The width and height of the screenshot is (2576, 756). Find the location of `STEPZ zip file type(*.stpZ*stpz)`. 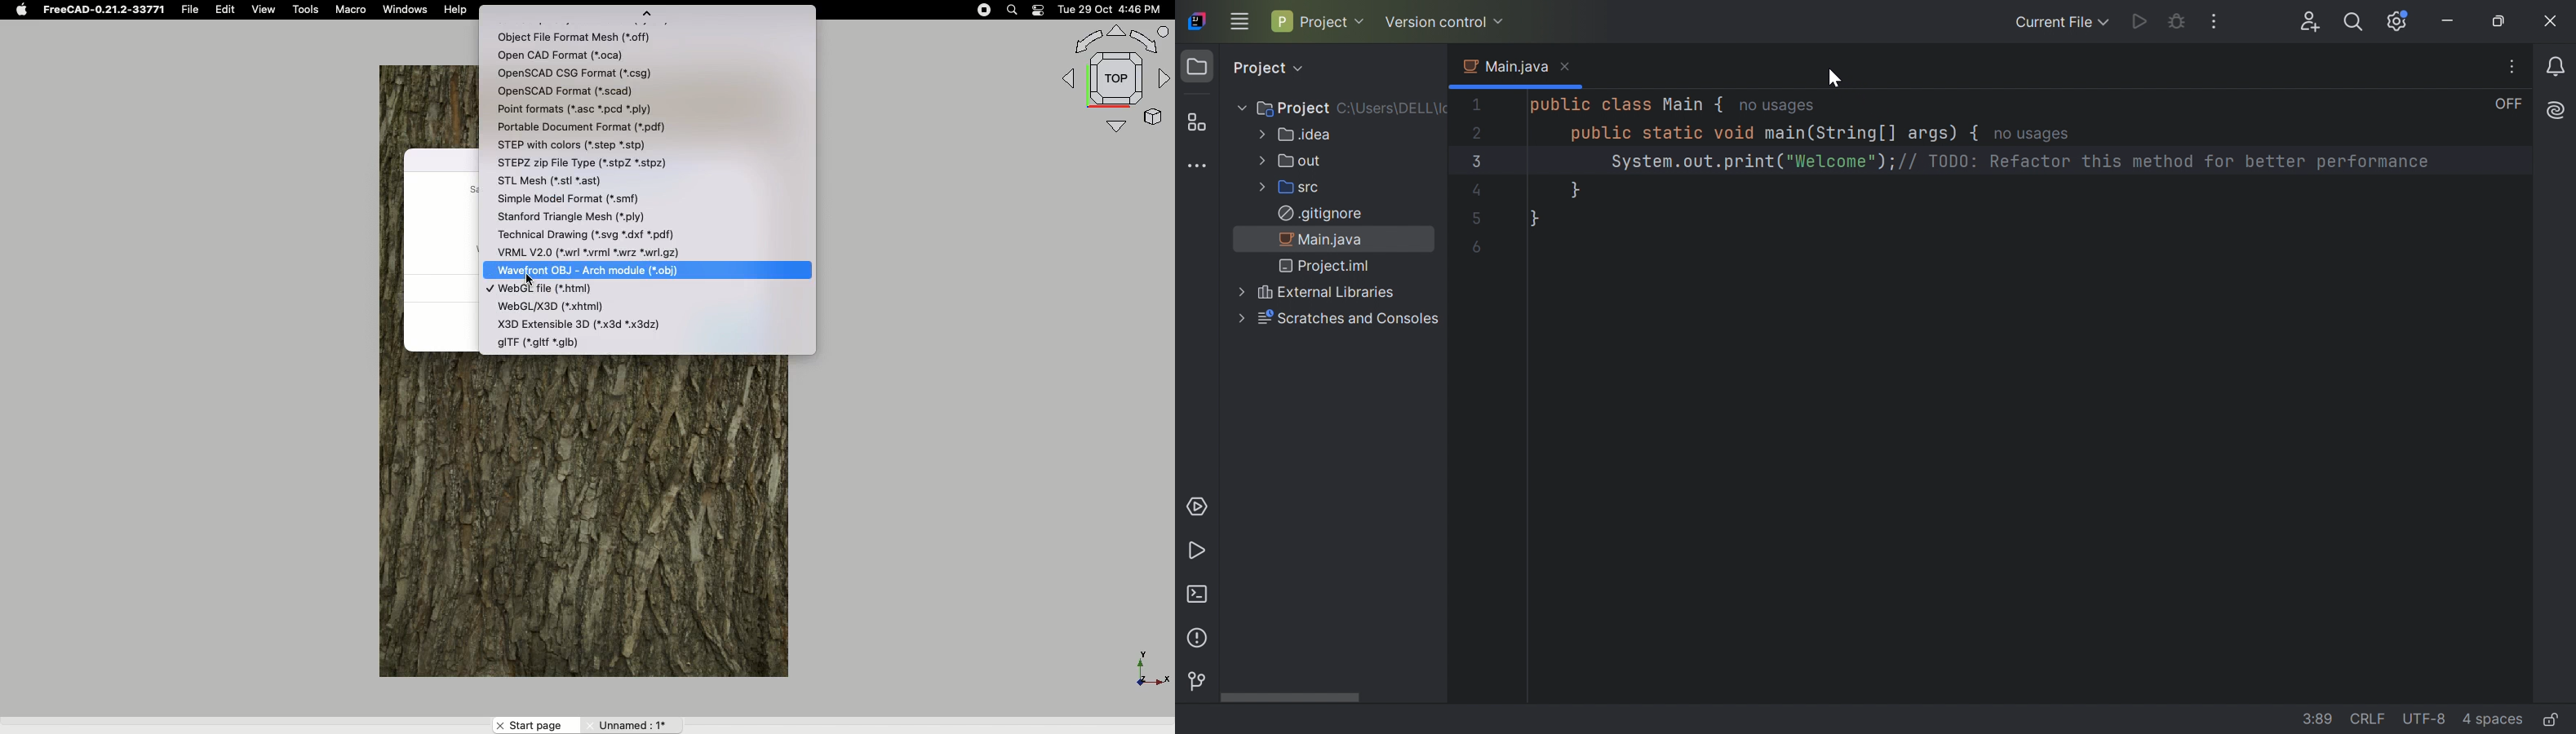

STEPZ zip file type(*.stpZ*stpz) is located at coordinates (611, 162).